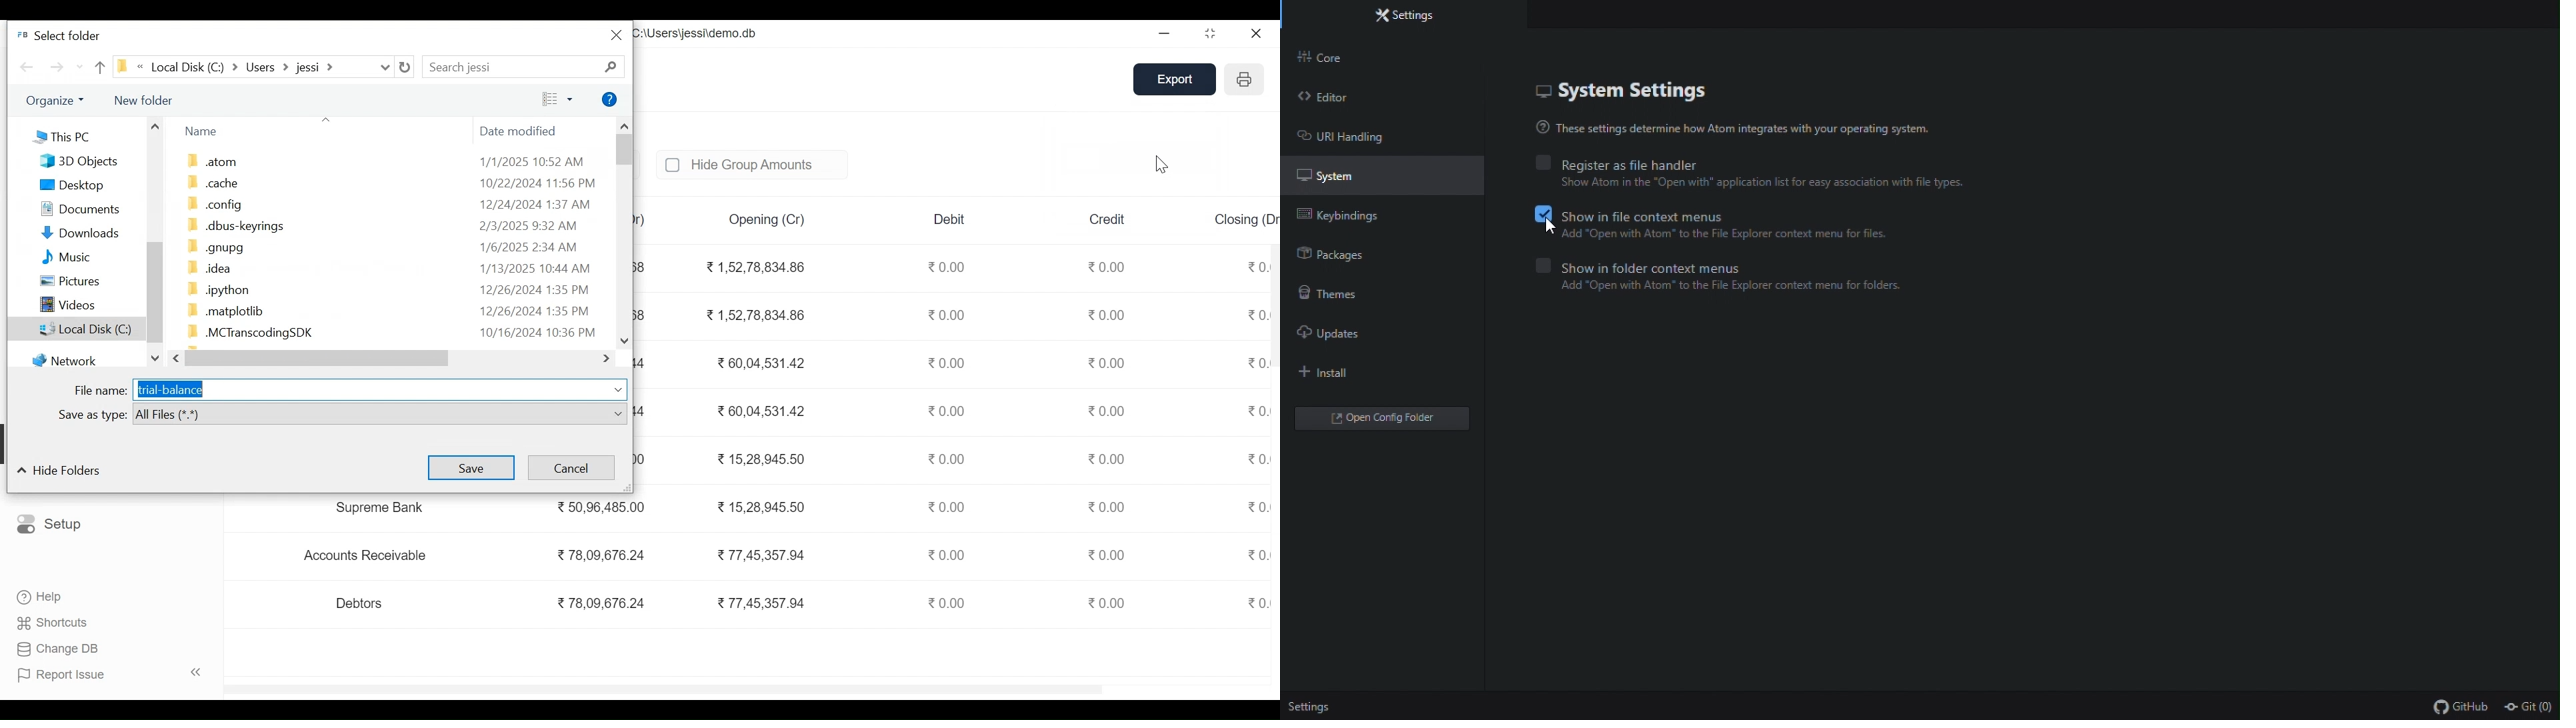 This screenshot has height=728, width=2576. What do you see at coordinates (950, 219) in the screenshot?
I see `Debit` at bounding box center [950, 219].